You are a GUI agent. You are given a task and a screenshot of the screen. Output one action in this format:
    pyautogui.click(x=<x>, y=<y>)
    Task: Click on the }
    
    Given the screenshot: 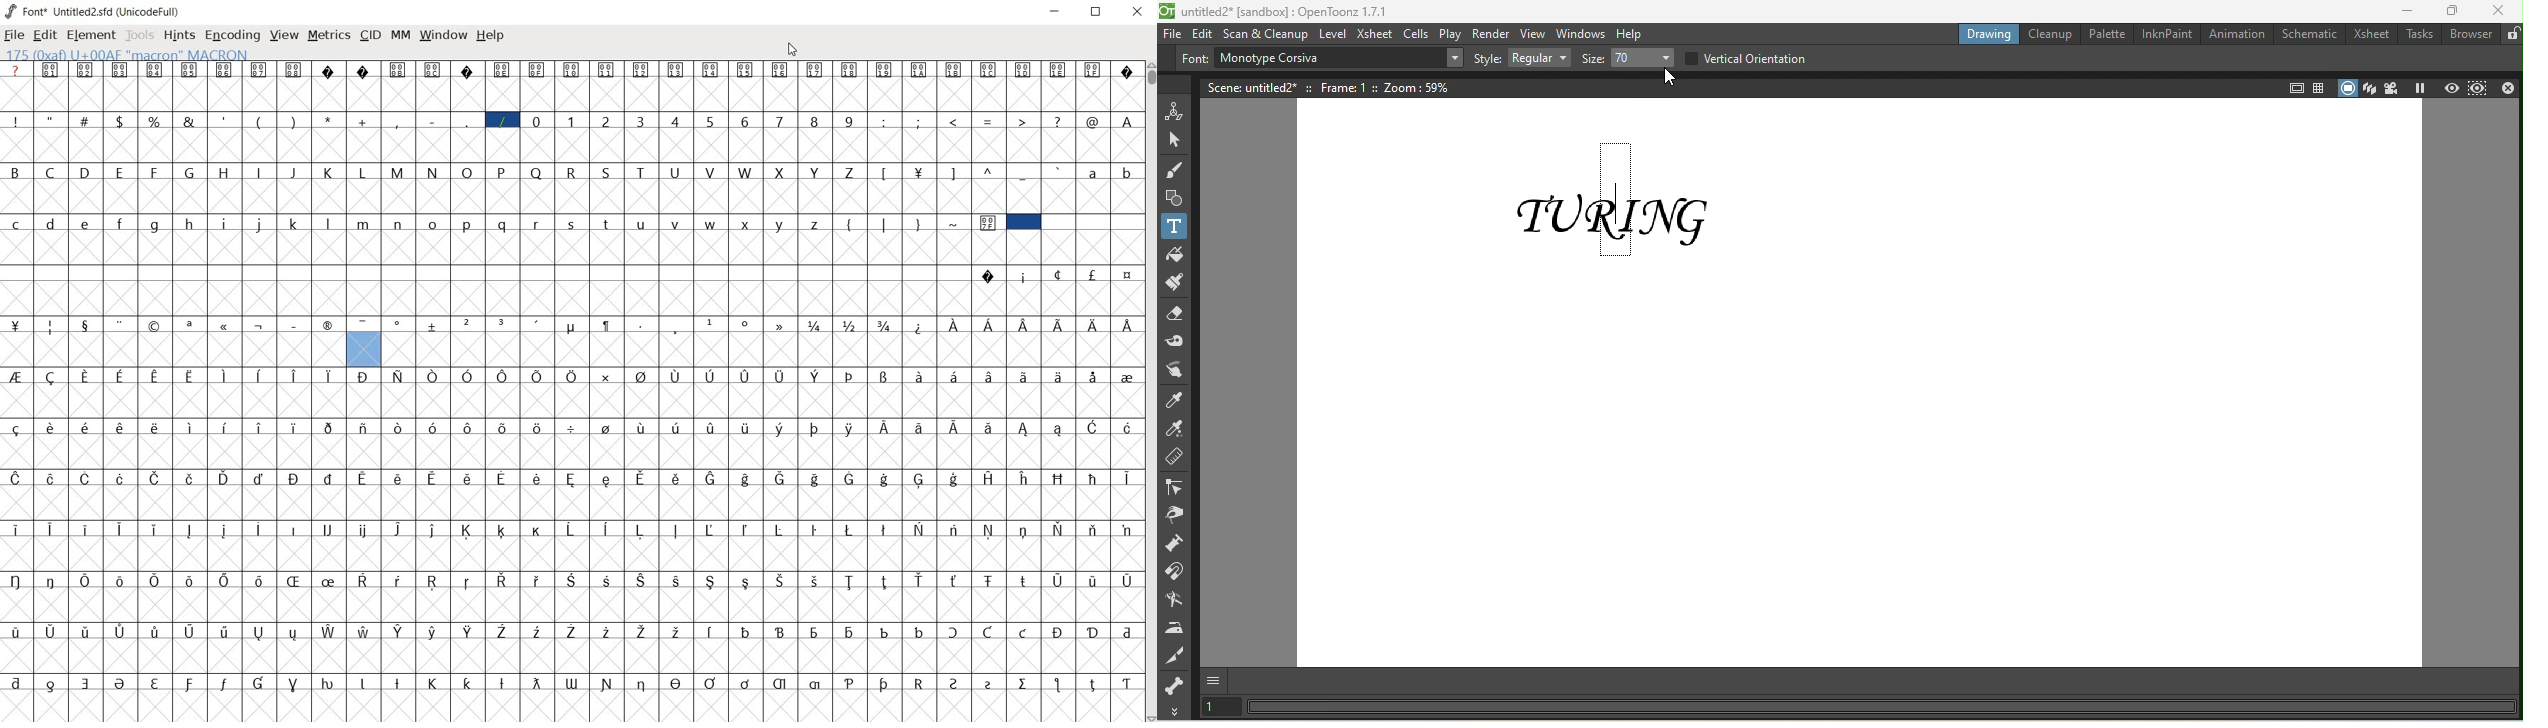 What is the action you would take?
    pyautogui.click(x=920, y=223)
    